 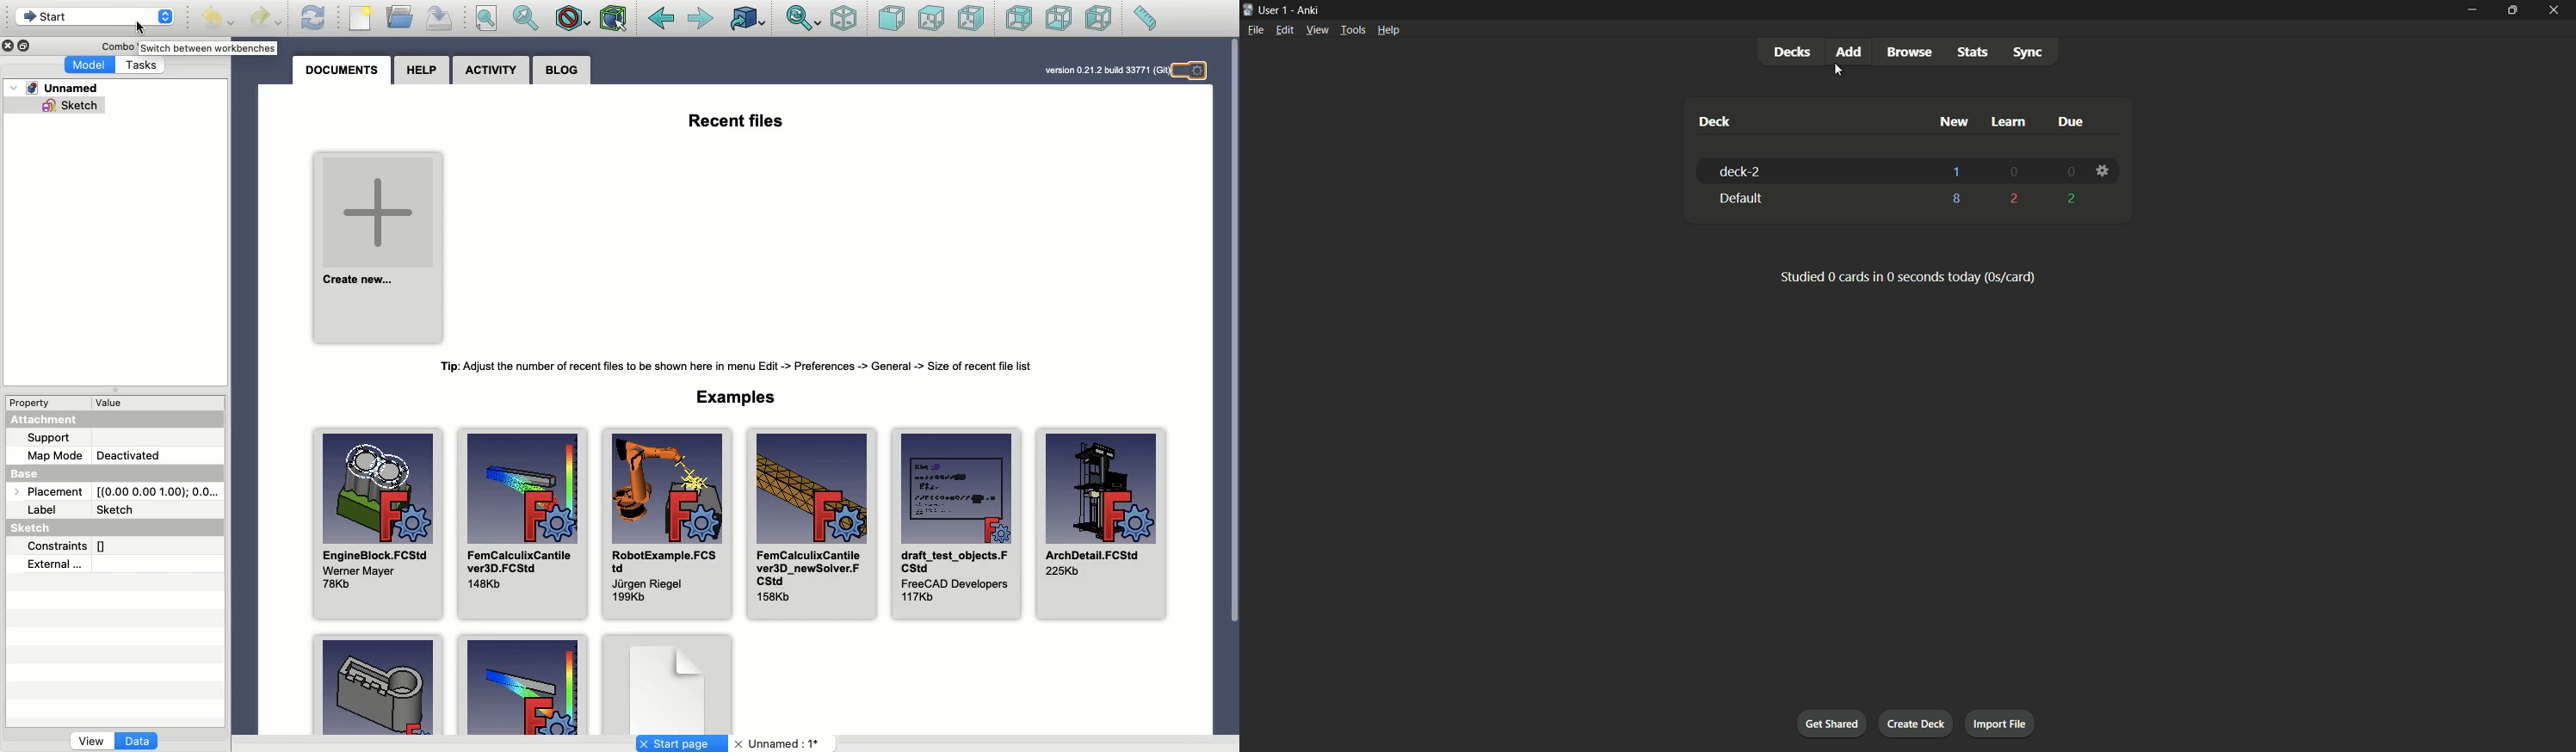 I want to click on Recent files, so click(x=738, y=122).